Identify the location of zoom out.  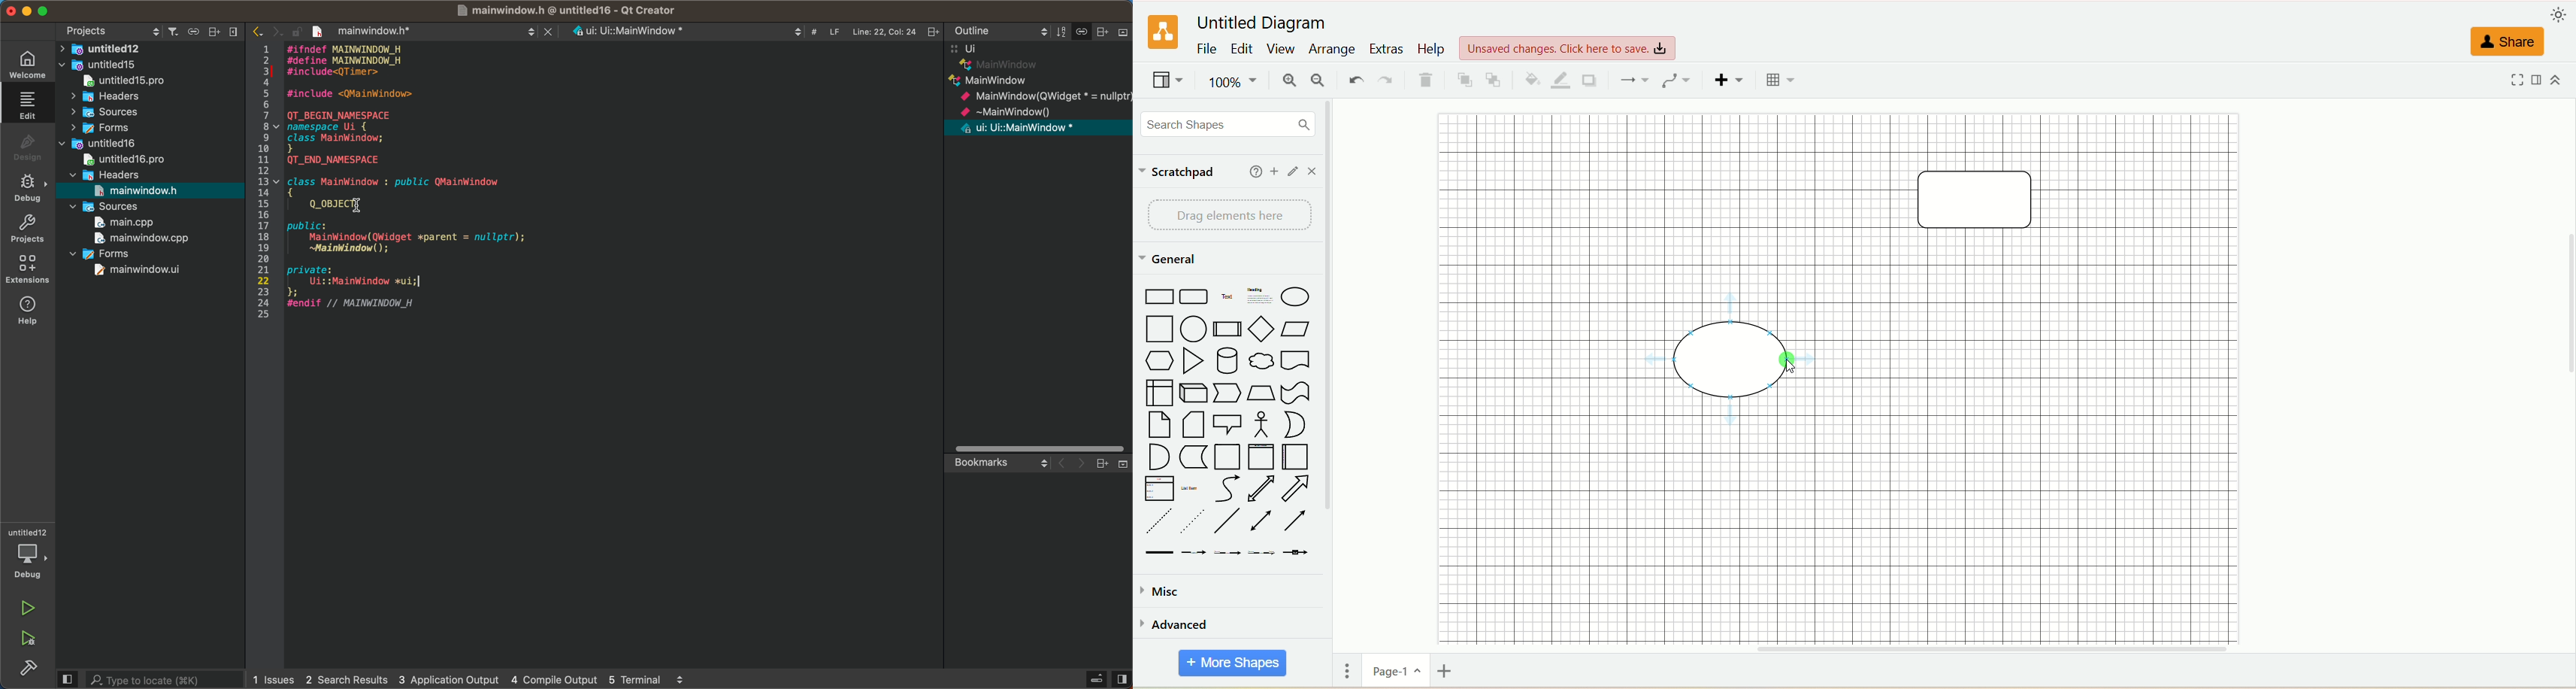
(1320, 81).